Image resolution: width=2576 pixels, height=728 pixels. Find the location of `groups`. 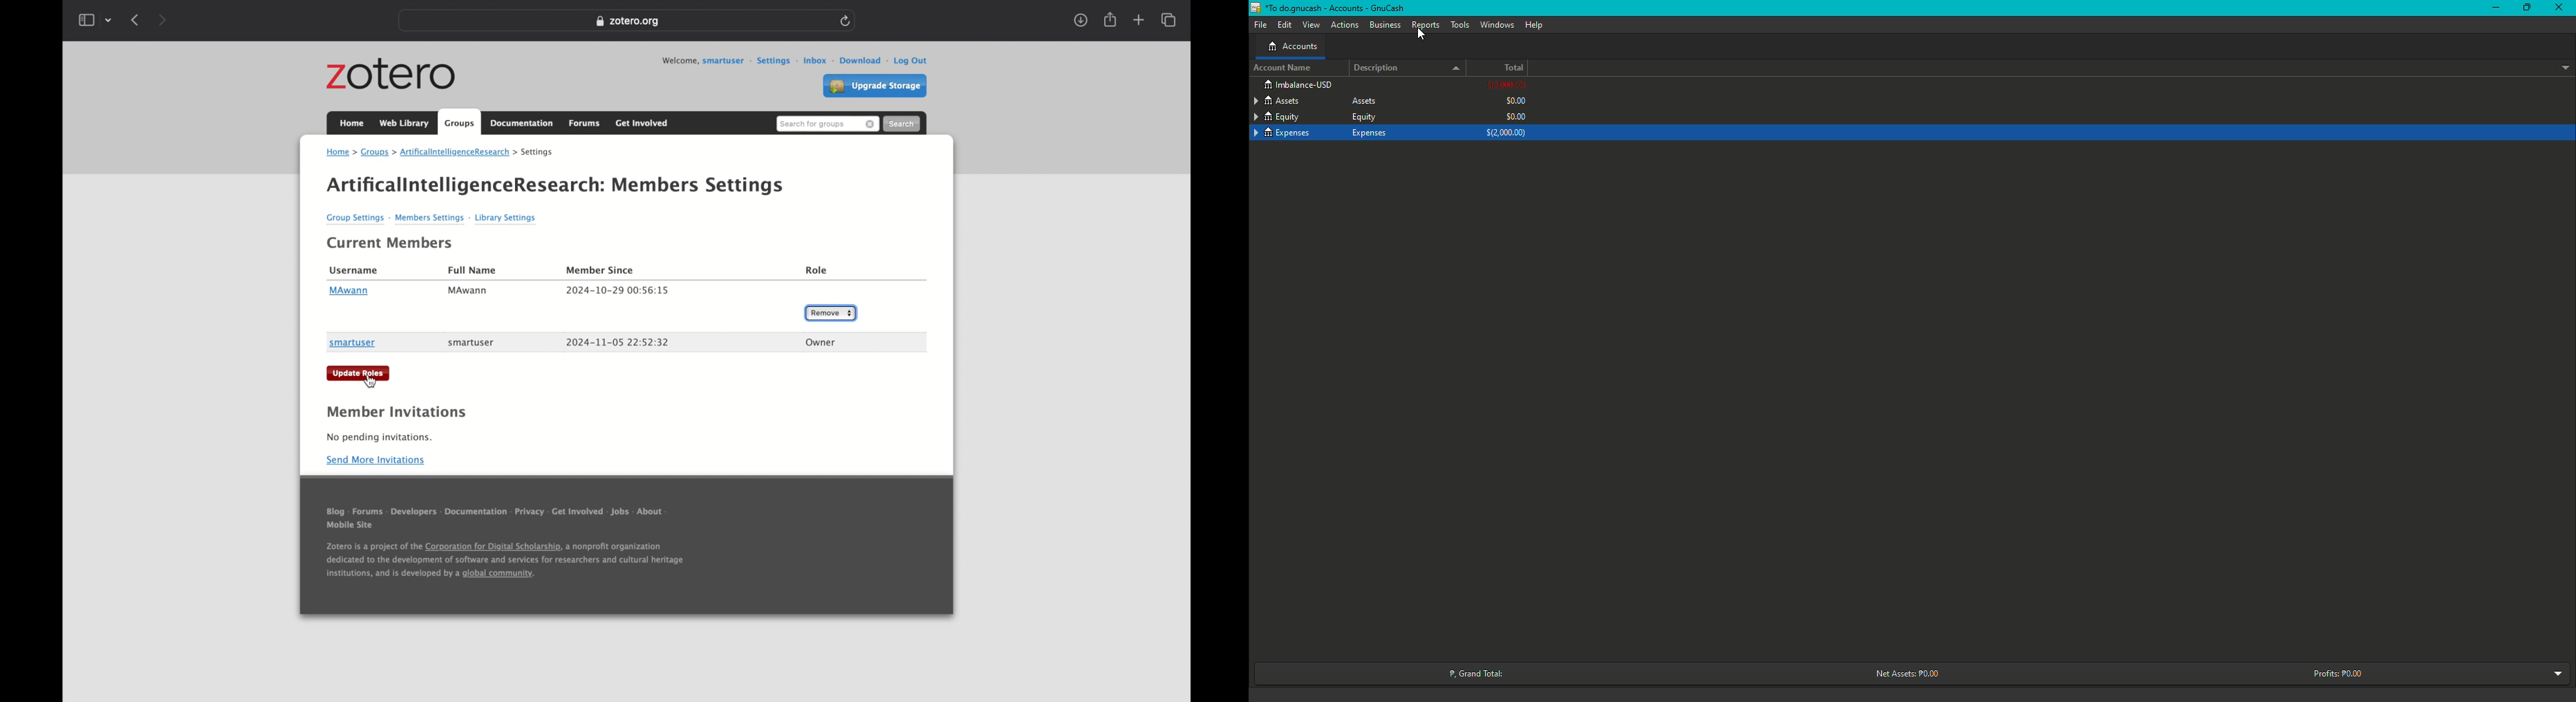

groups is located at coordinates (460, 122).